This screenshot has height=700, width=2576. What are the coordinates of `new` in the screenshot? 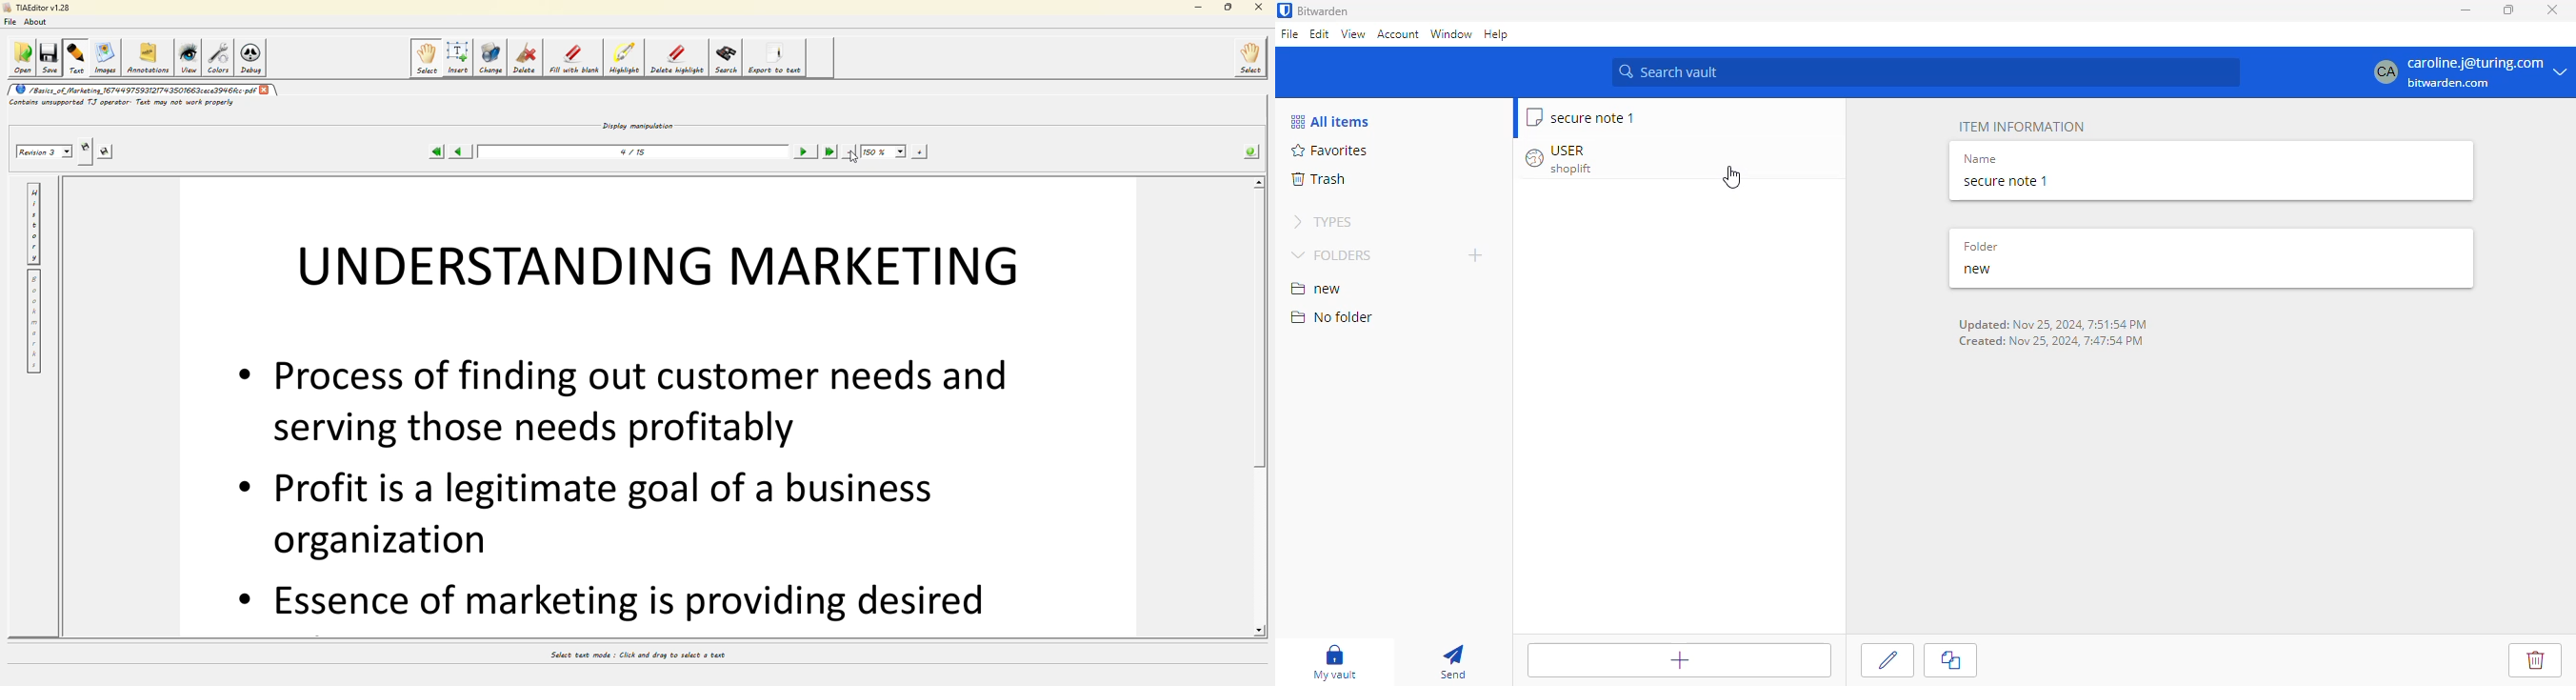 It's located at (1317, 289).